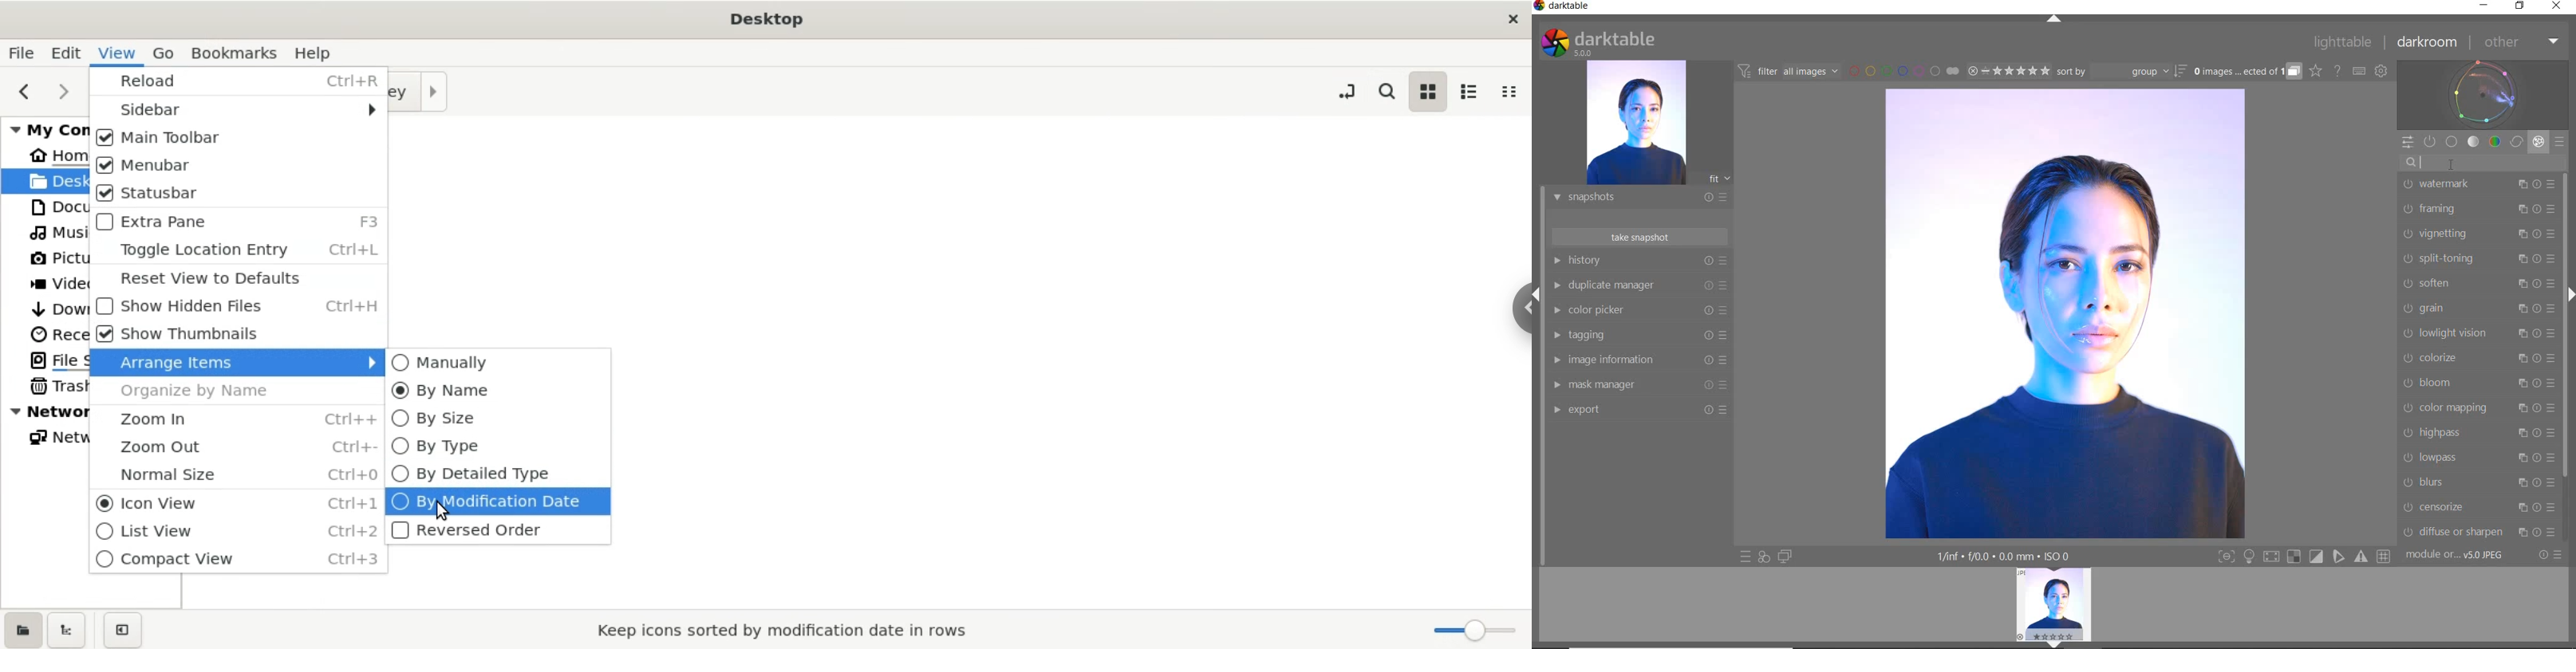 Image resolution: width=2576 pixels, height=672 pixels. Describe the element at coordinates (2360, 71) in the screenshot. I see `SET KEYBOARD SHORTCUTS` at that location.